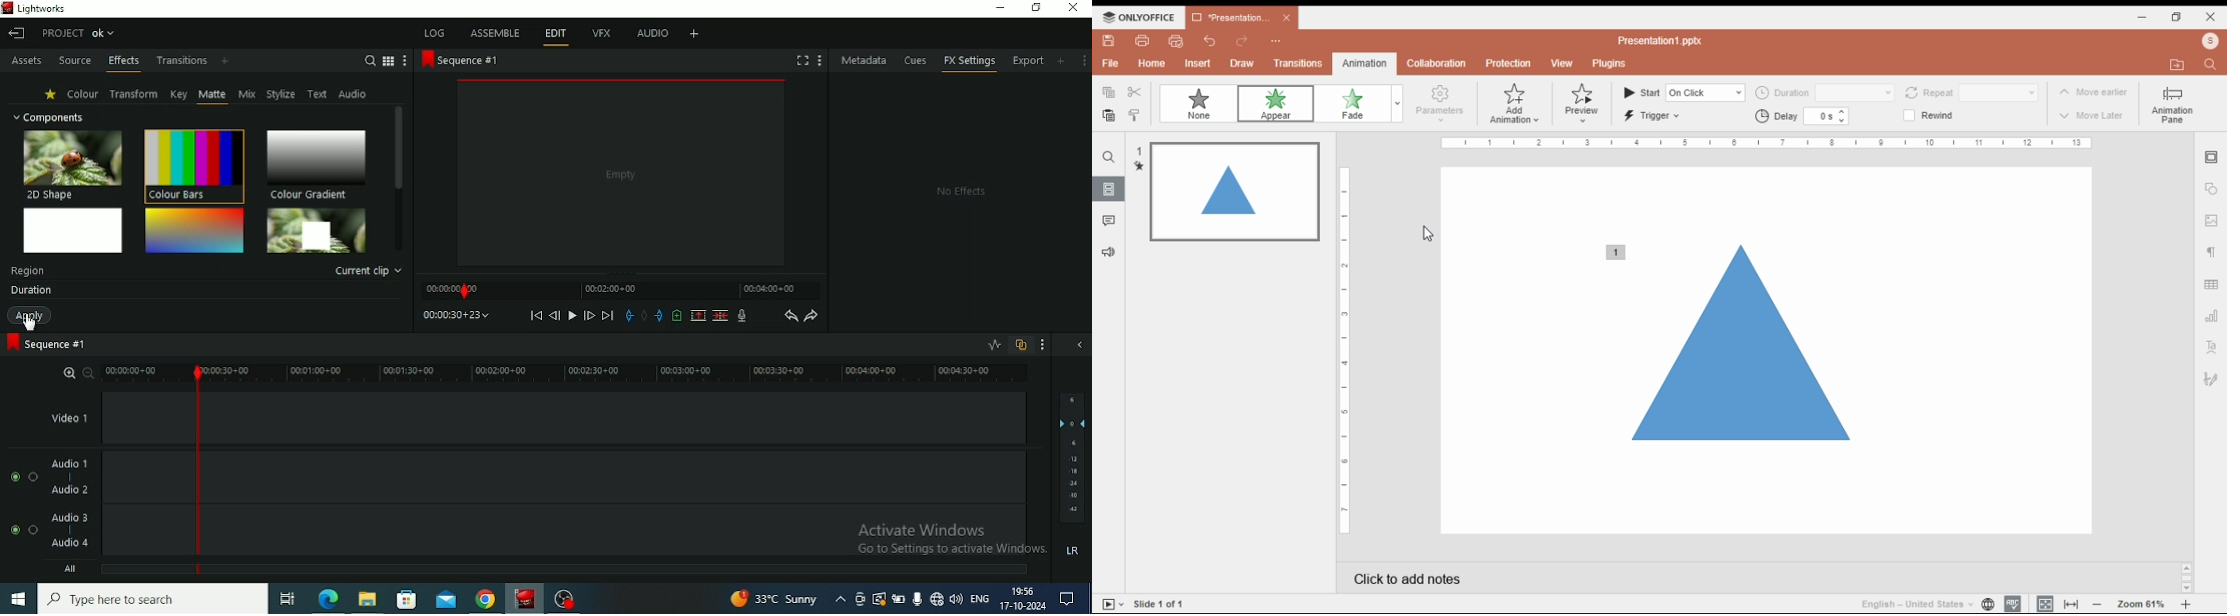 The image size is (2240, 616). Describe the element at coordinates (1427, 234) in the screenshot. I see `mouse pointer` at that location.